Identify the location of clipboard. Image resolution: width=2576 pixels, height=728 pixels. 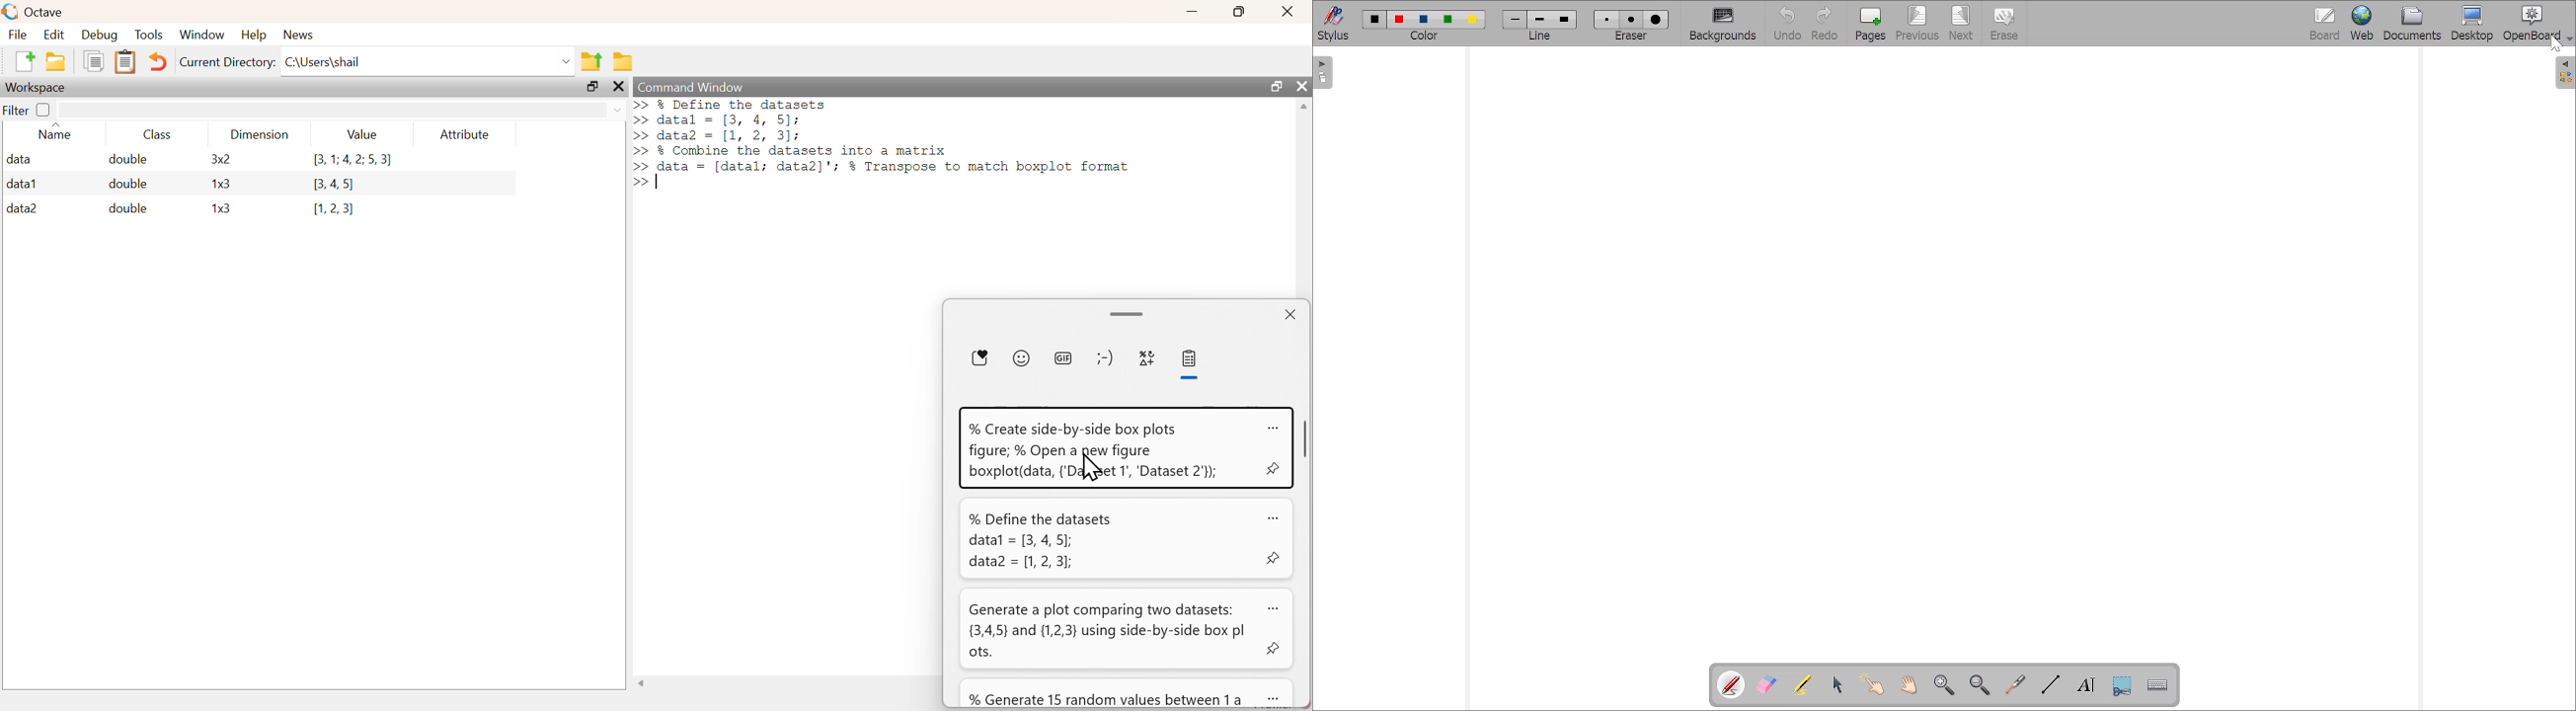
(1191, 360).